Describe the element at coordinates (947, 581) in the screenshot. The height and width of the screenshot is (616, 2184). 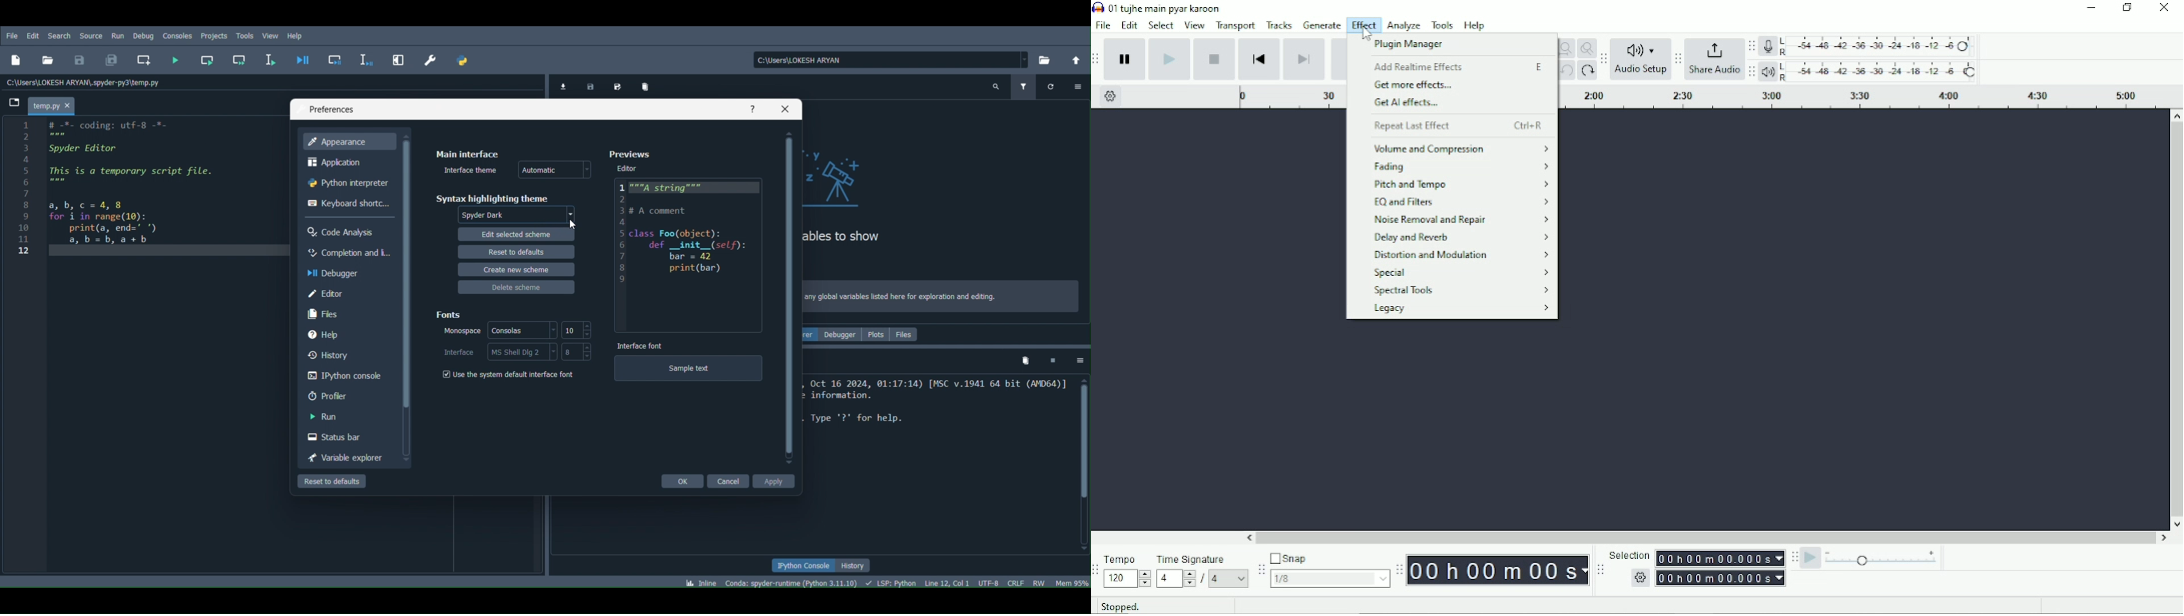
I see `Cursor position` at that location.